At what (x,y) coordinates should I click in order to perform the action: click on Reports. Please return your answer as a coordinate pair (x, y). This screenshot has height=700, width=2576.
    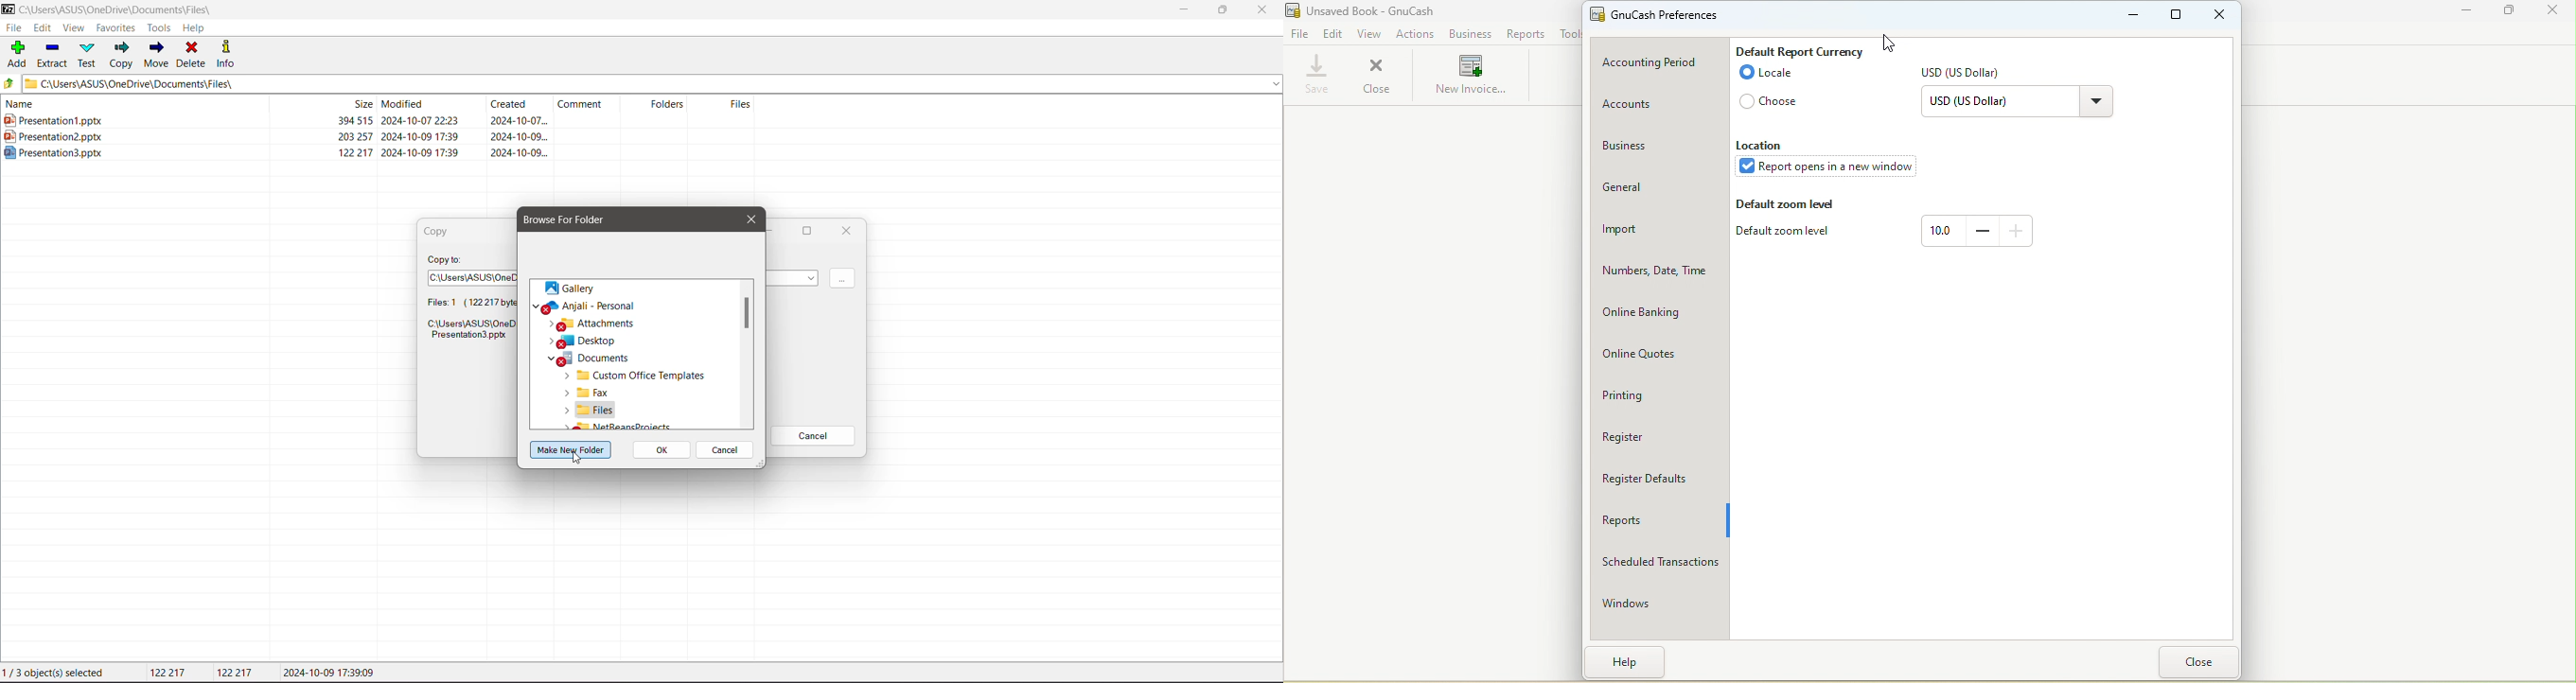
    Looking at the image, I should click on (1525, 34).